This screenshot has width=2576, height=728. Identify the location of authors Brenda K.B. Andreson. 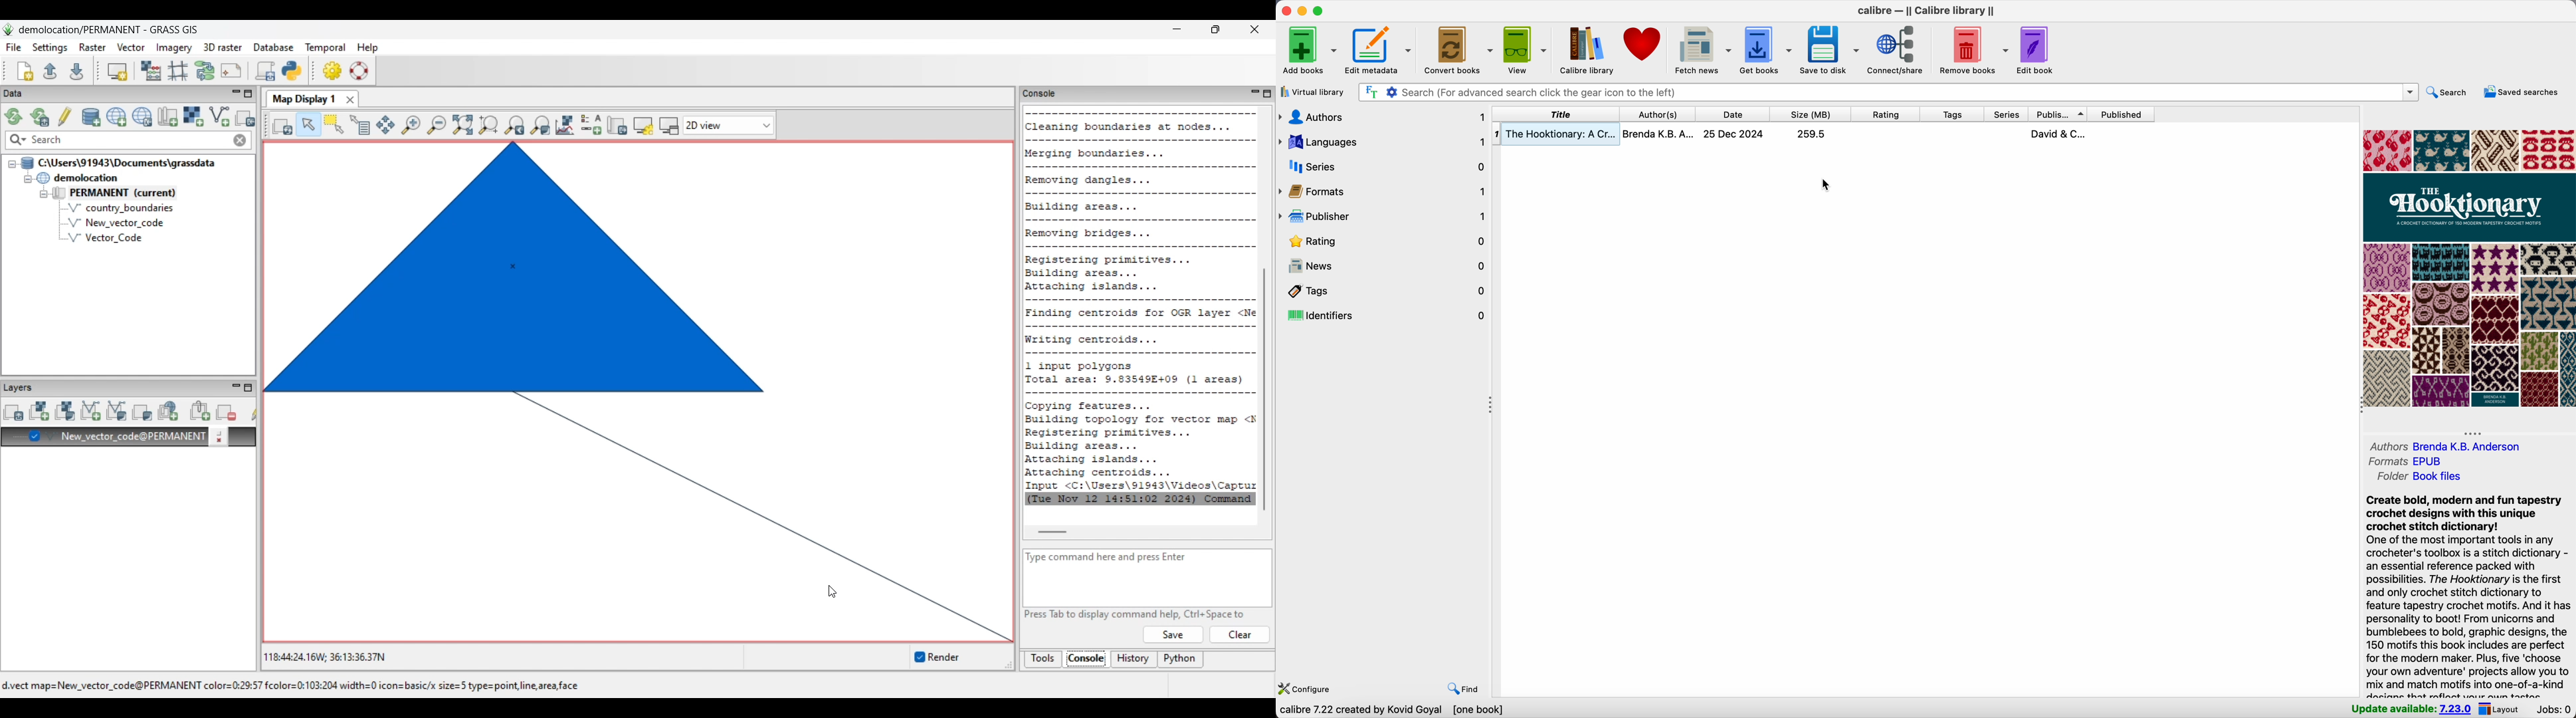
(2445, 446).